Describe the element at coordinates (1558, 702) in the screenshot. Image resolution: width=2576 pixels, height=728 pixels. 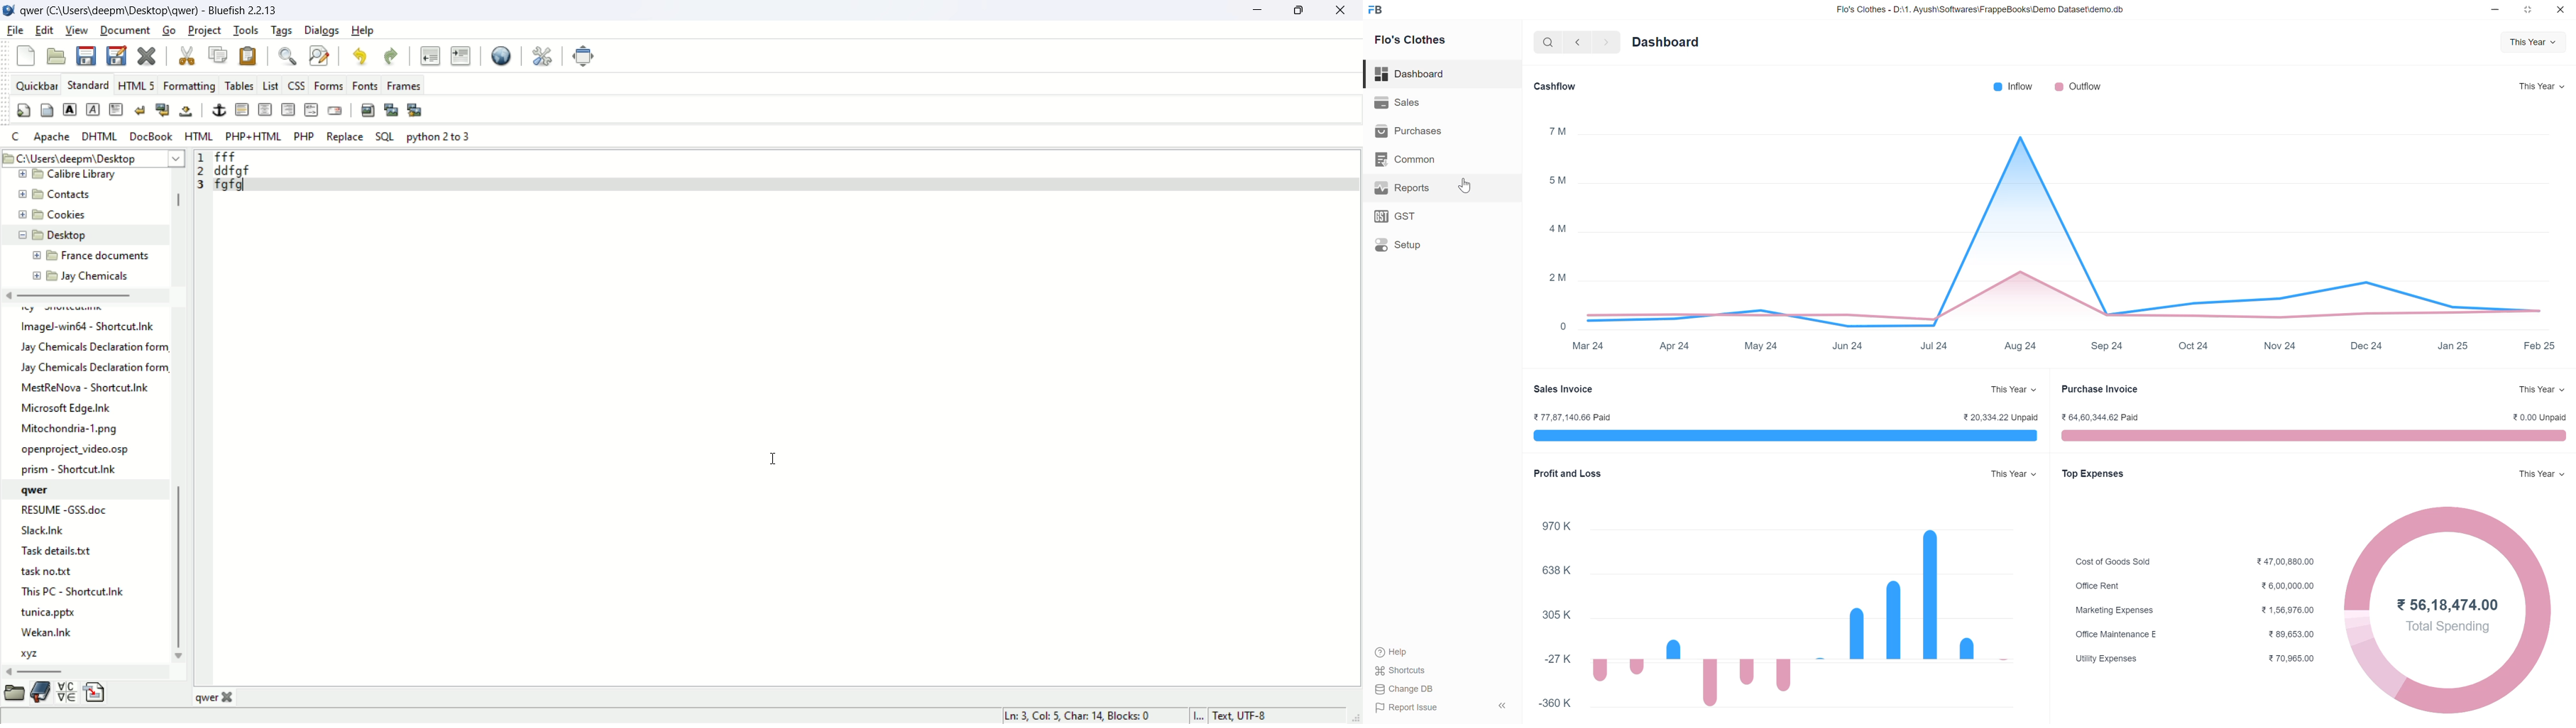
I see `-360 k` at that location.